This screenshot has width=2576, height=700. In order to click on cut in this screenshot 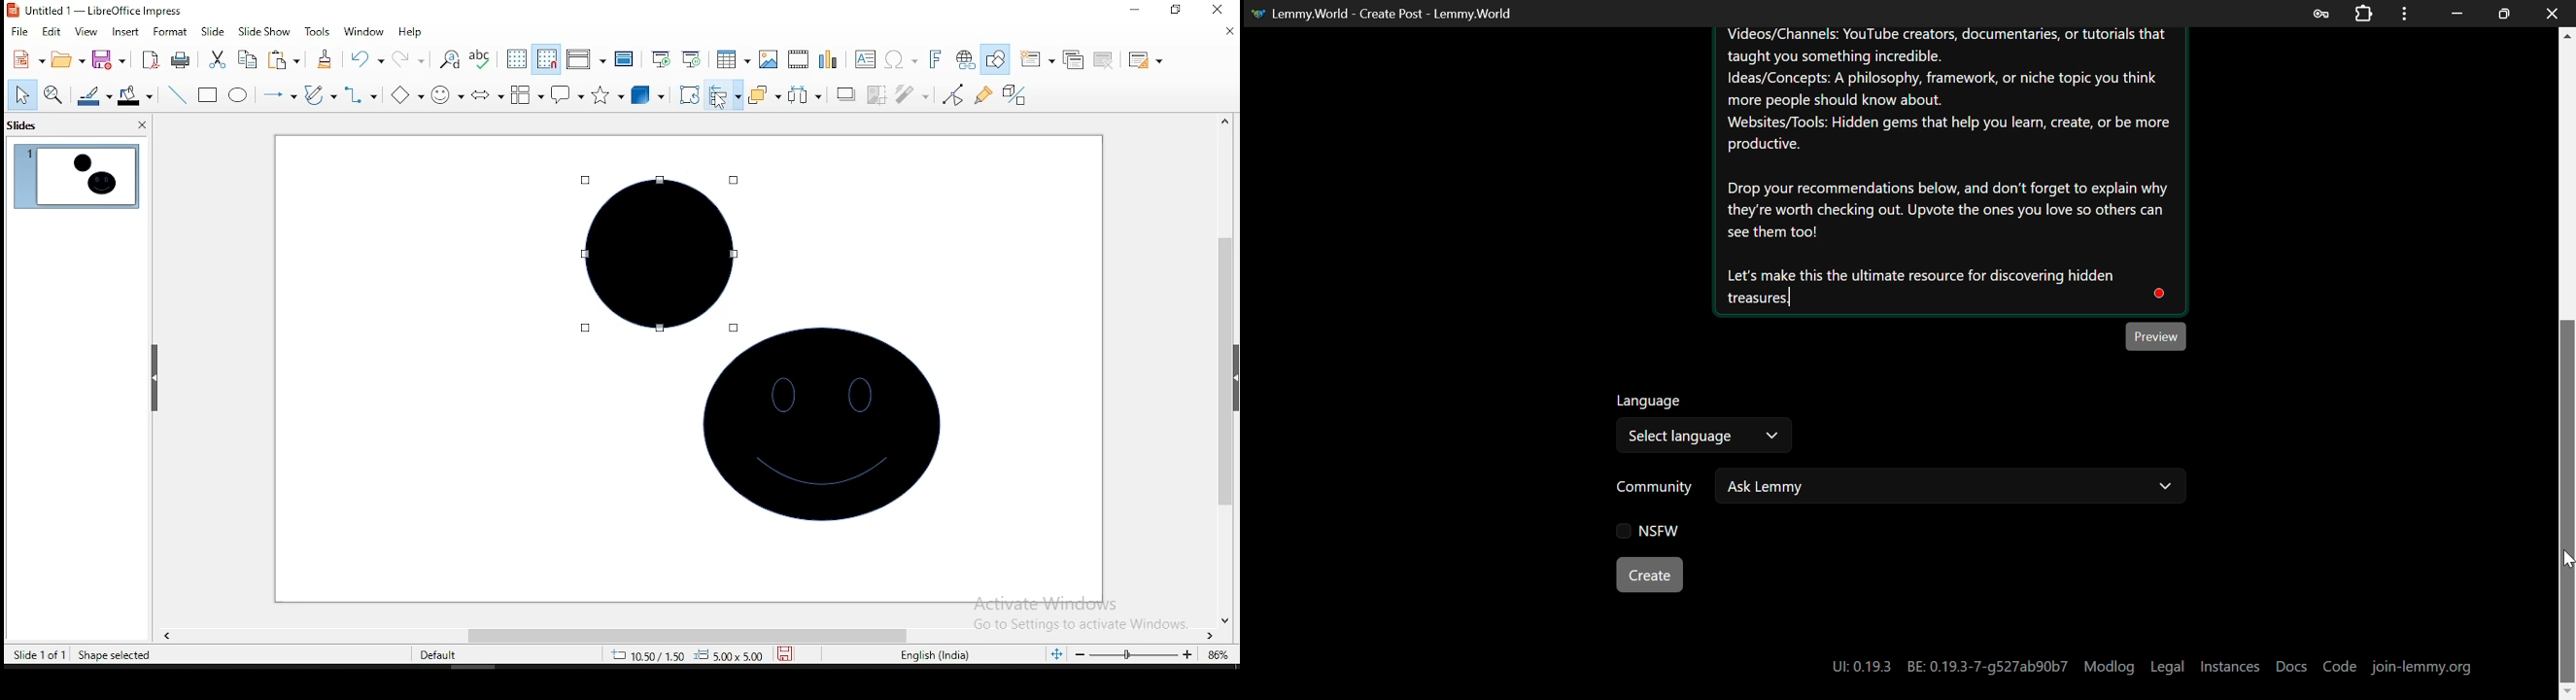, I will do `click(217, 59)`.